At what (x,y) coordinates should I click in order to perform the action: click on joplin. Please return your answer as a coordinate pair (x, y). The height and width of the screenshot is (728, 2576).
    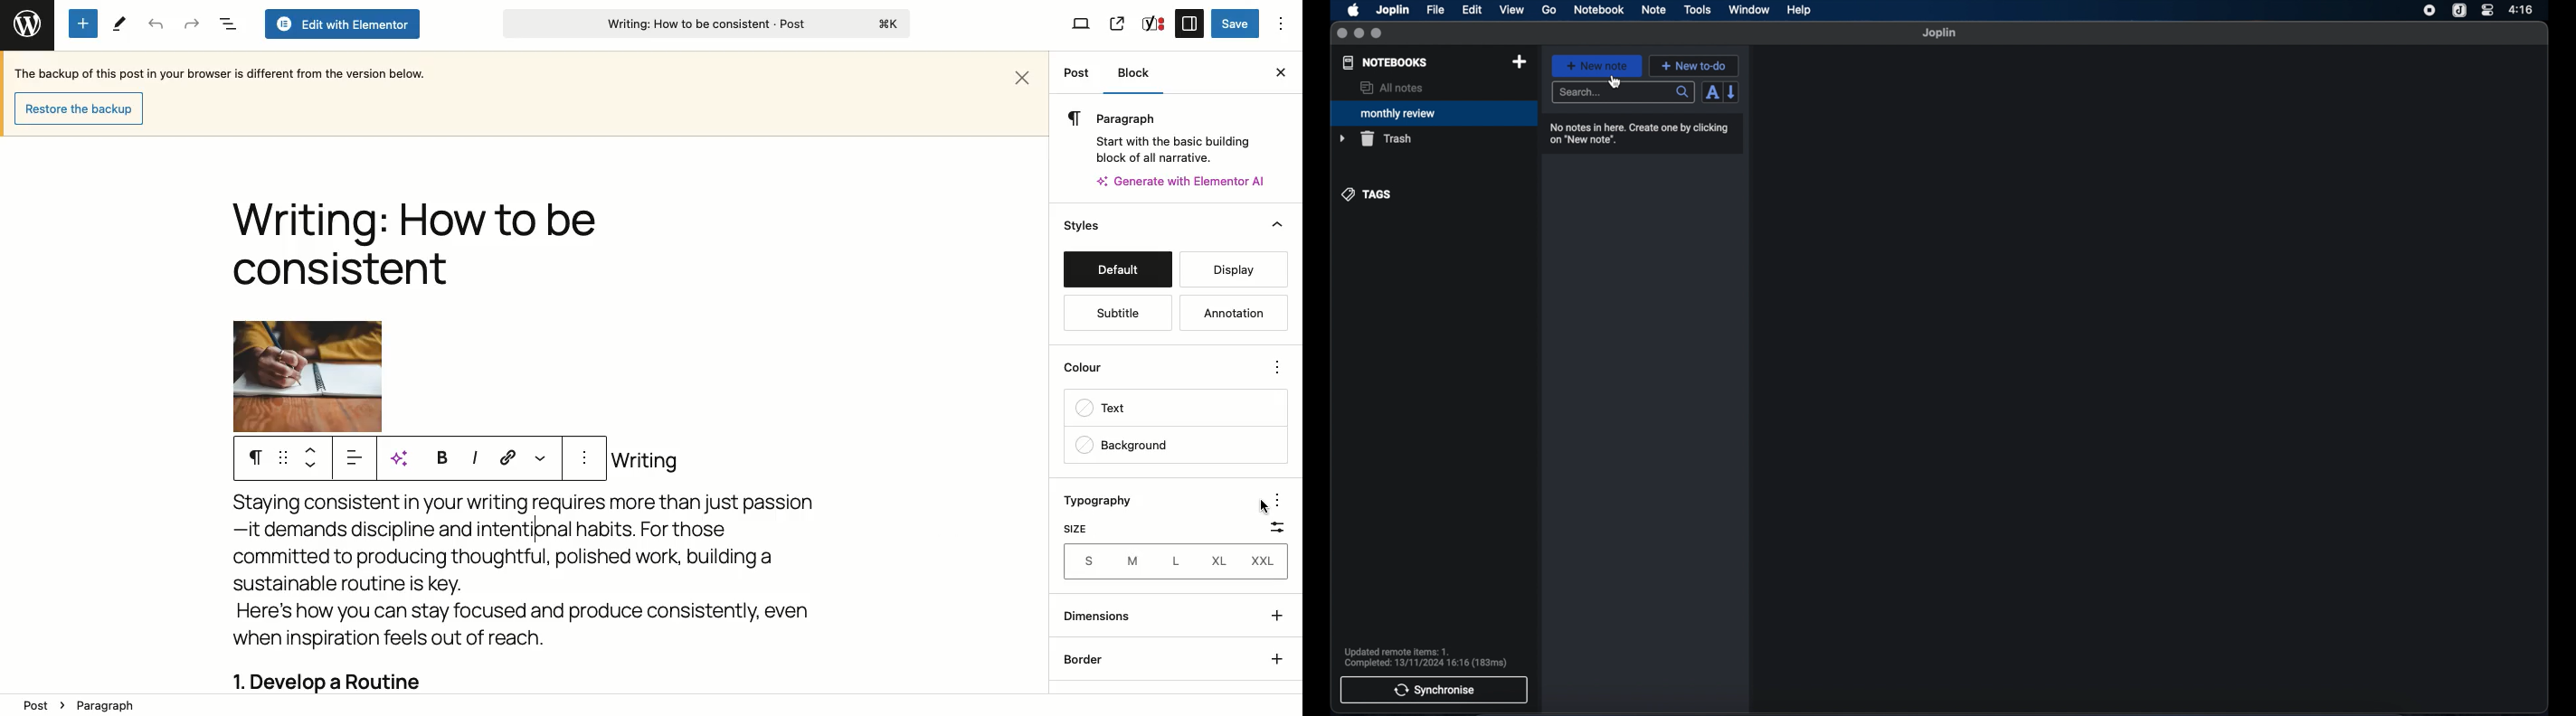
    Looking at the image, I should click on (1939, 32).